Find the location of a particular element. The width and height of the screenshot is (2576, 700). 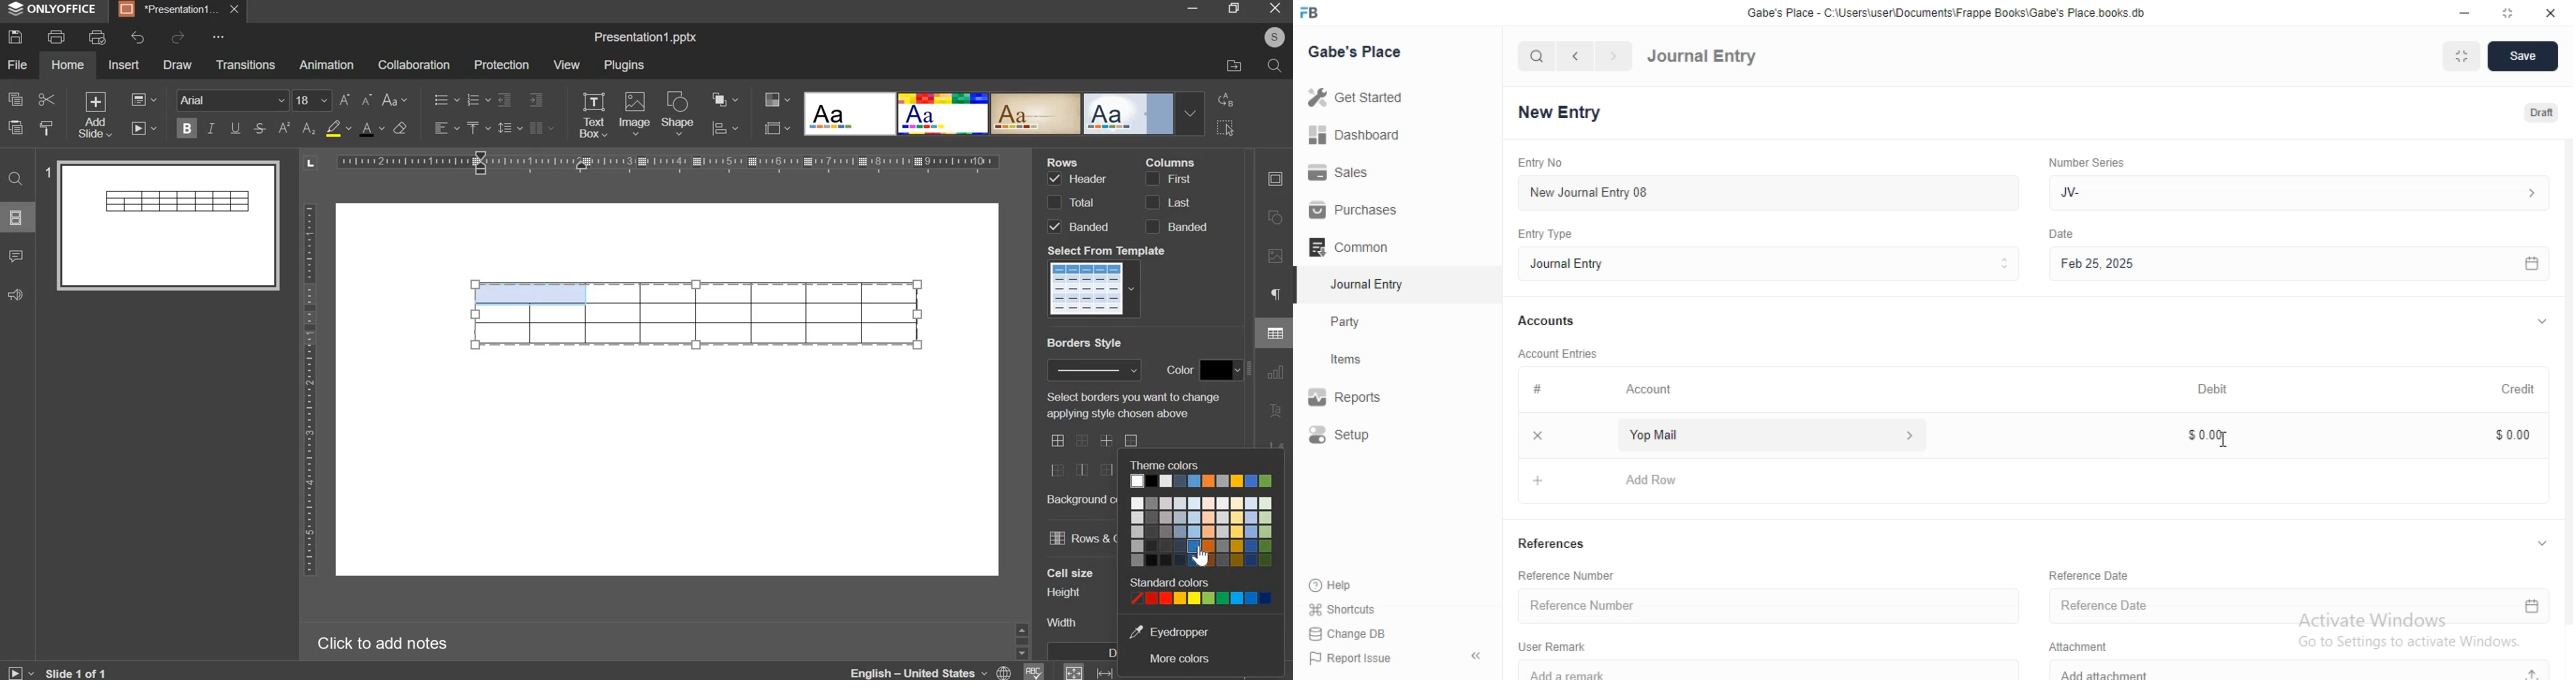

text color is located at coordinates (371, 129).